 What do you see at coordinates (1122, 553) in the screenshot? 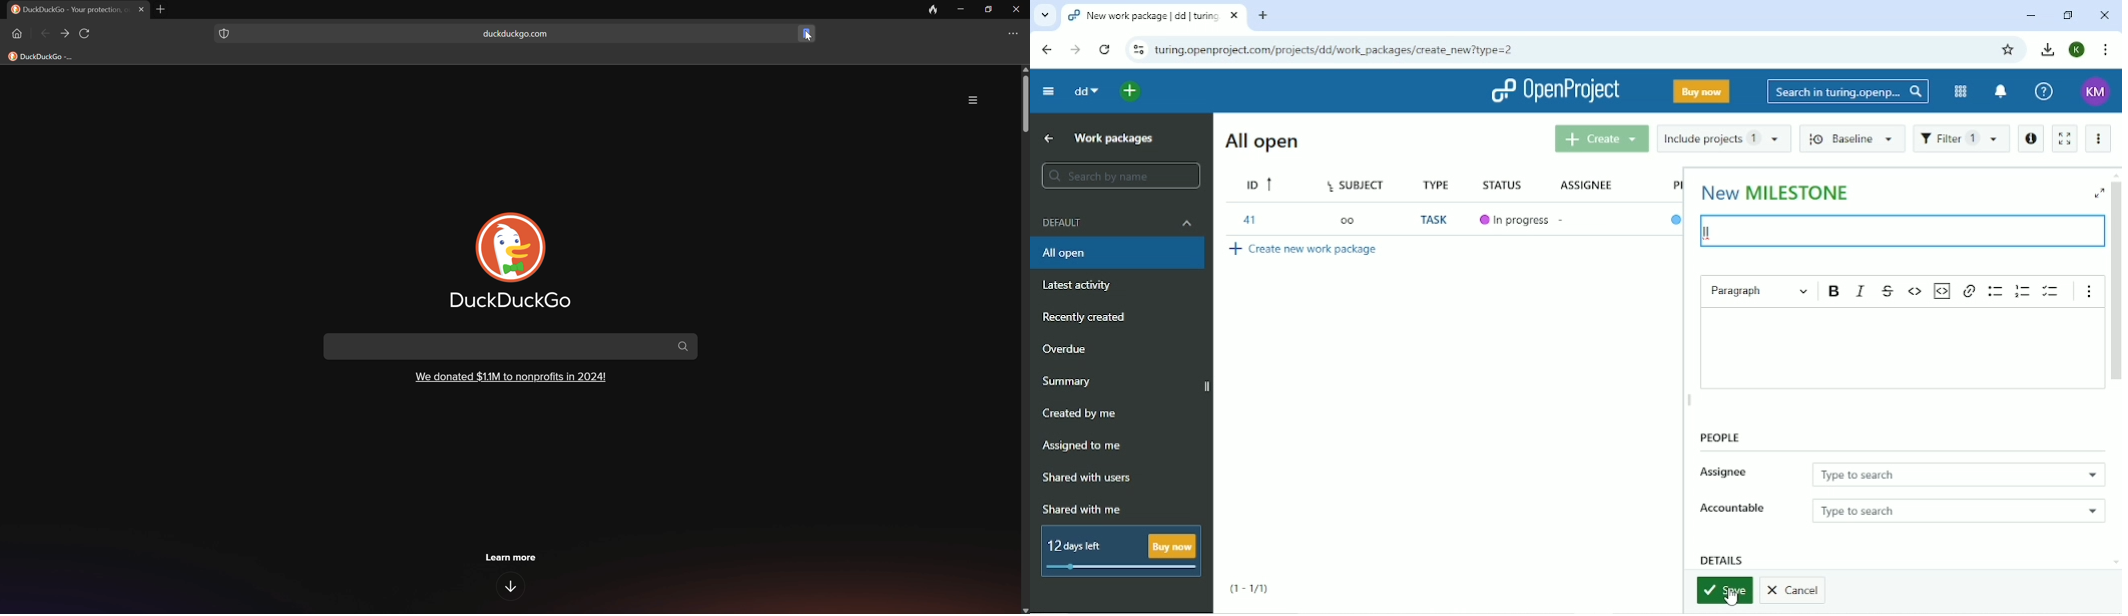
I see `12 days left` at bounding box center [1122, 553].